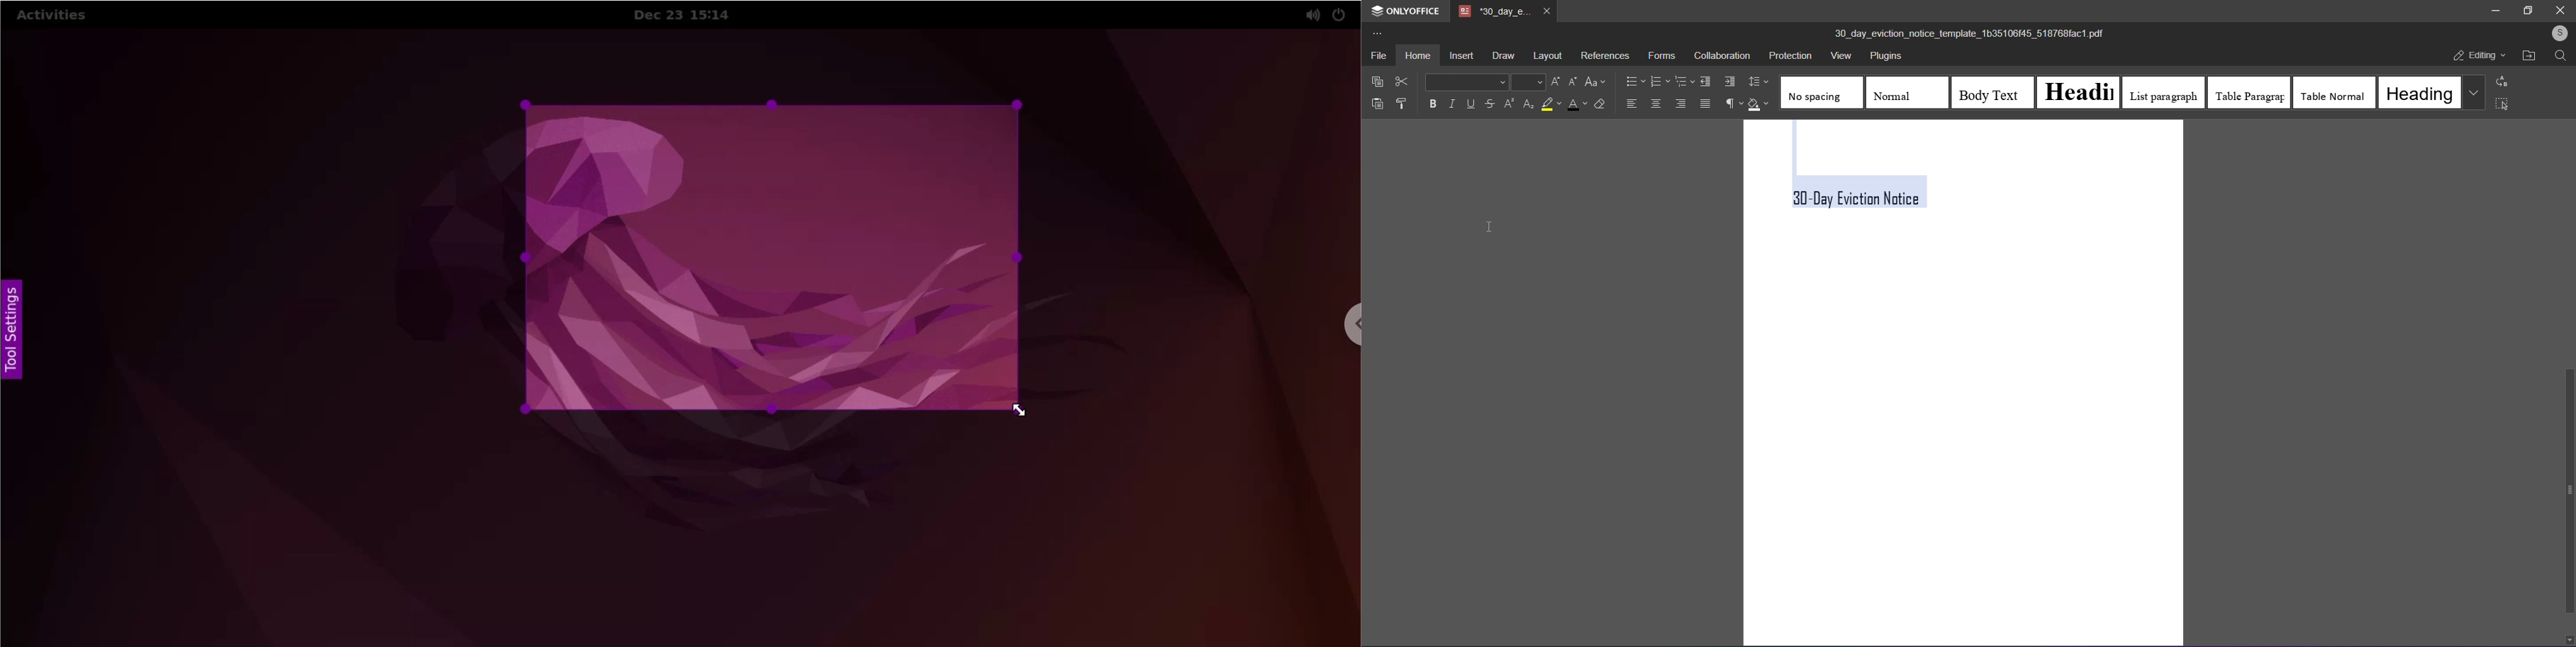 The width and height of the screenshot is (2576, 672). What do you see at coordinates (1494, 11) in the screenshot?
I see `tab name` at bounding box center [1494, 11].